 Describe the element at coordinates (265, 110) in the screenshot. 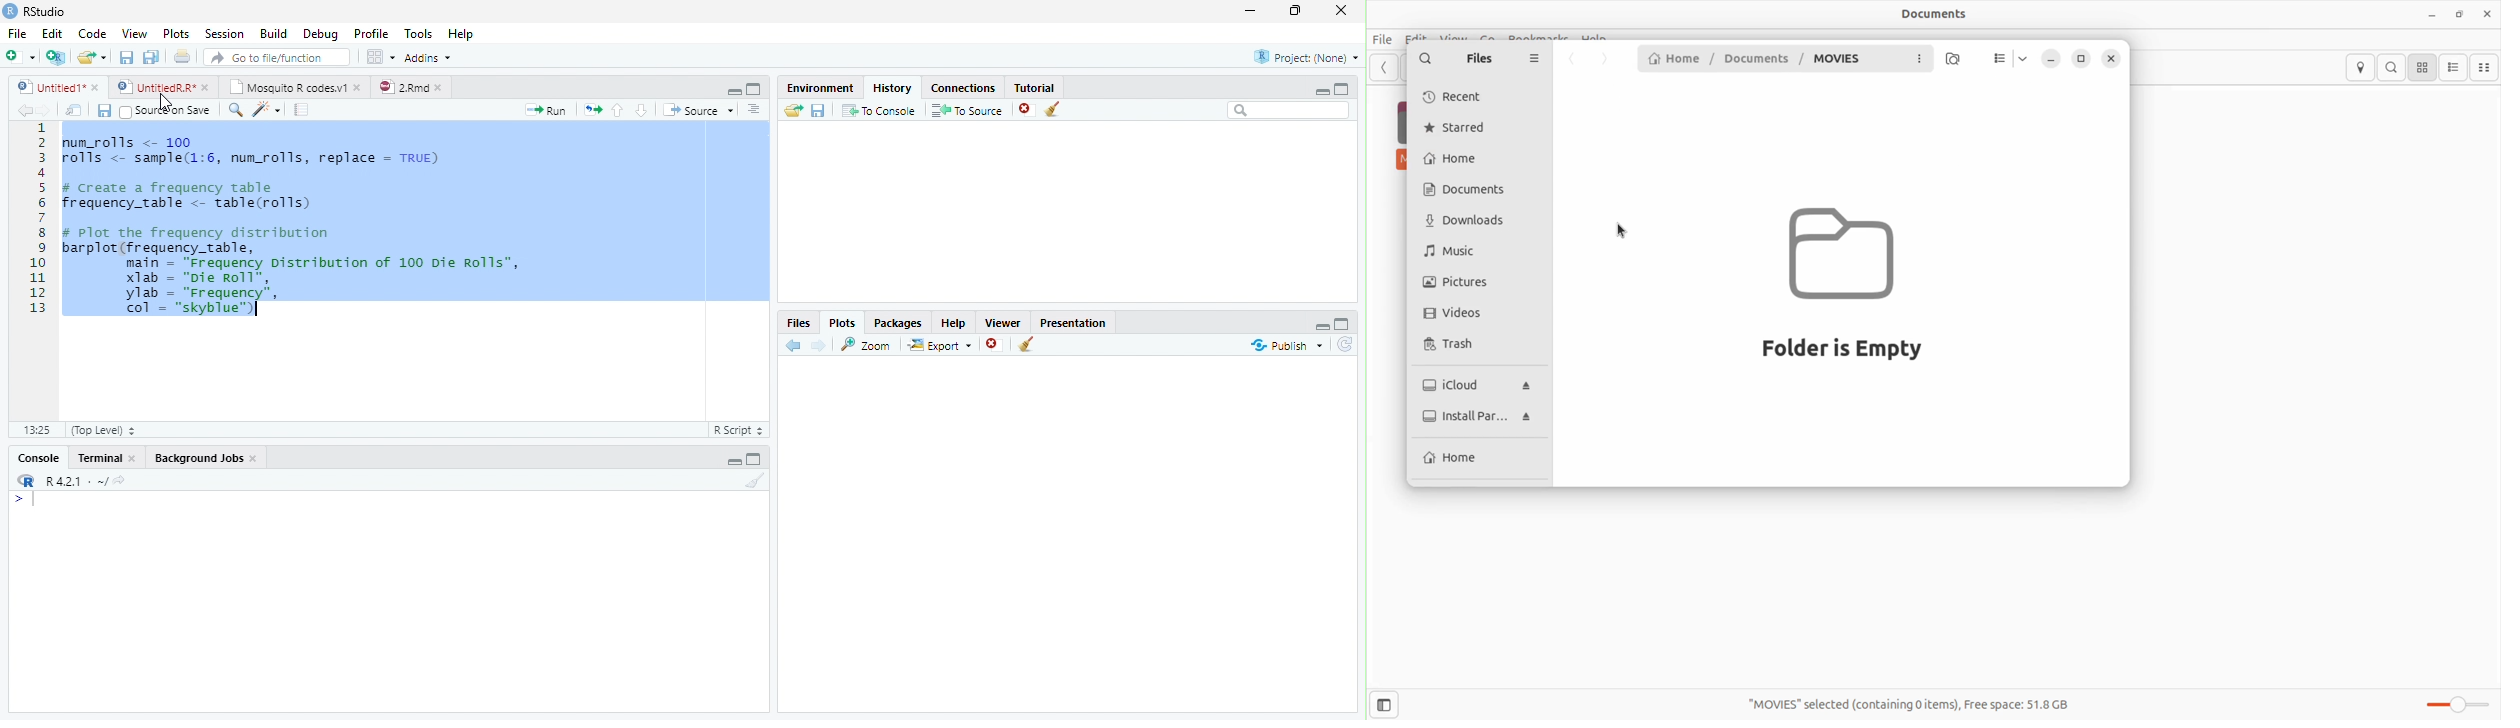

I see `Code Tools` at that location.